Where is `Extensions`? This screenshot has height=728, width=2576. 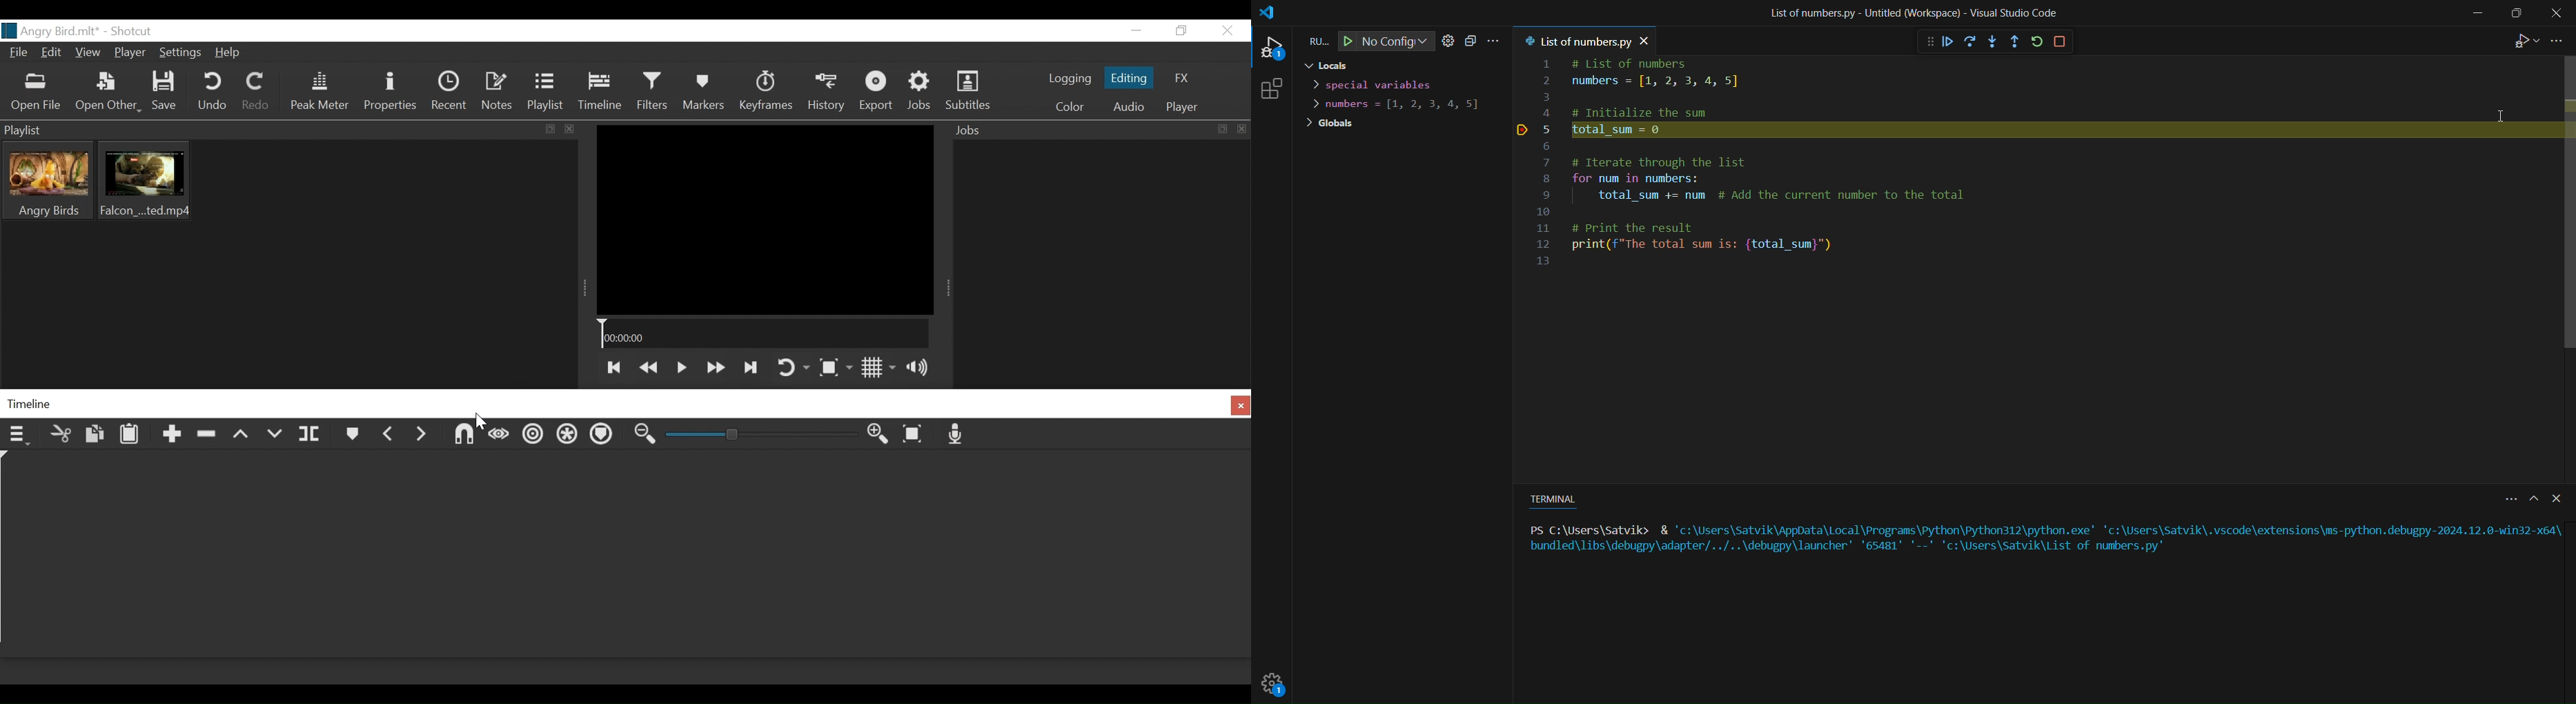 Extensions is located at coordinates (1278, 88).